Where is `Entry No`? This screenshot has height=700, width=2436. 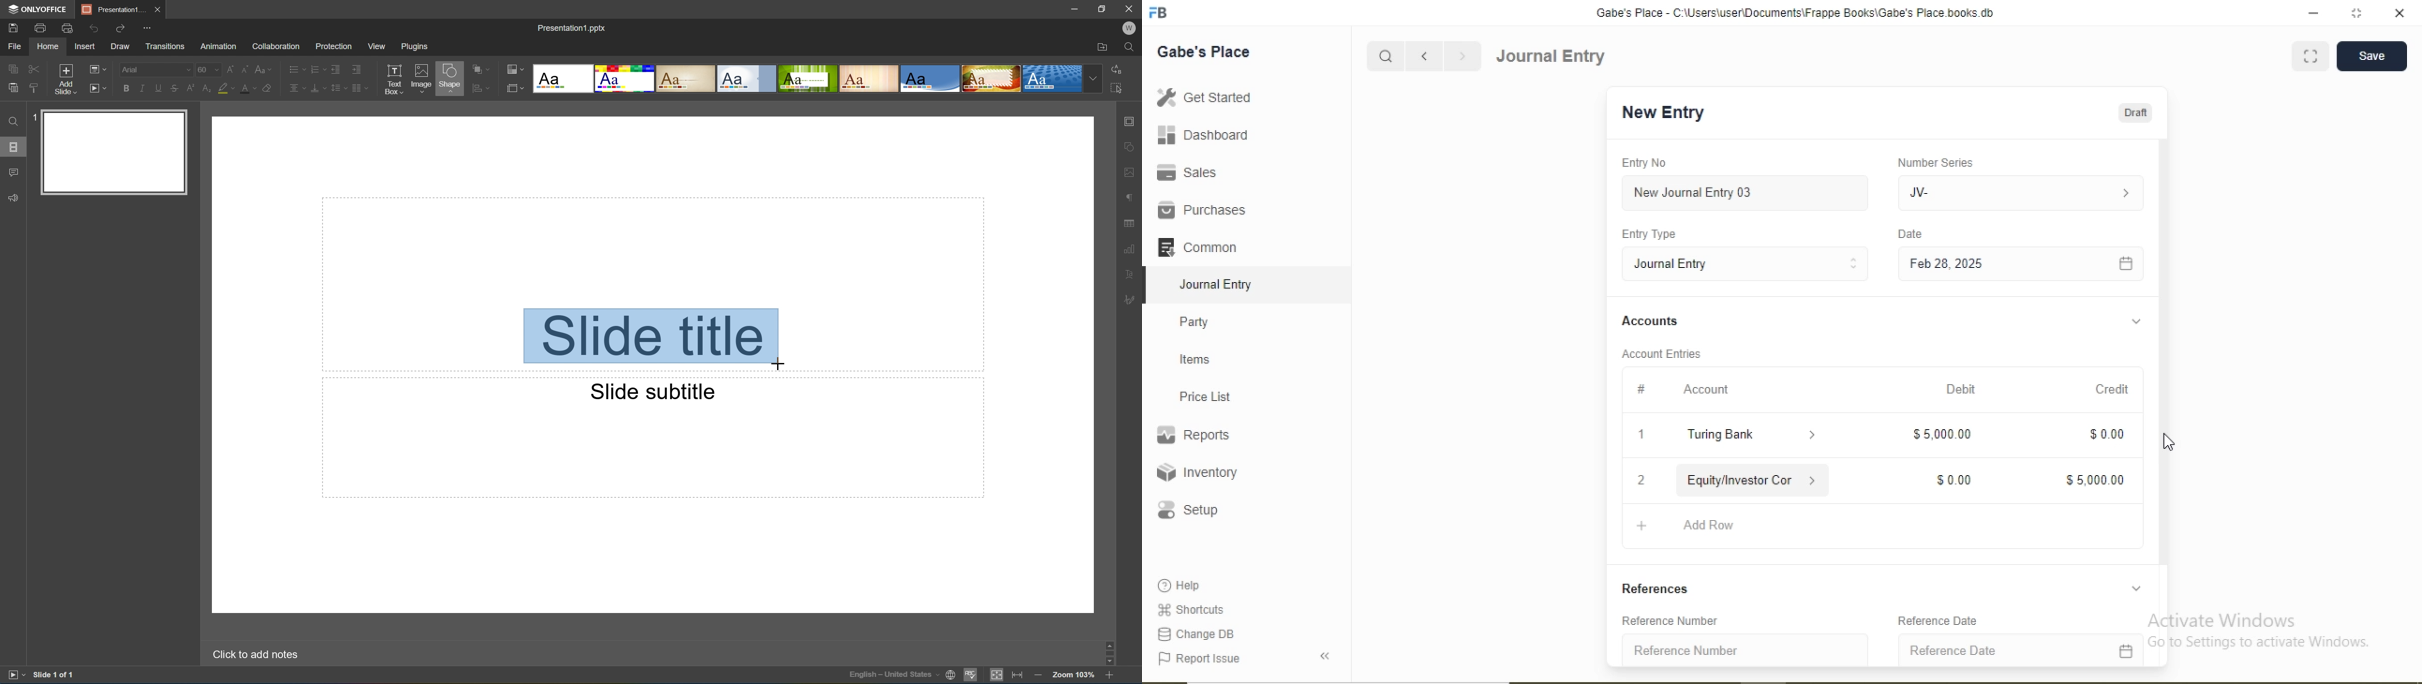
Entry No is located at coordinates (1643, 162).